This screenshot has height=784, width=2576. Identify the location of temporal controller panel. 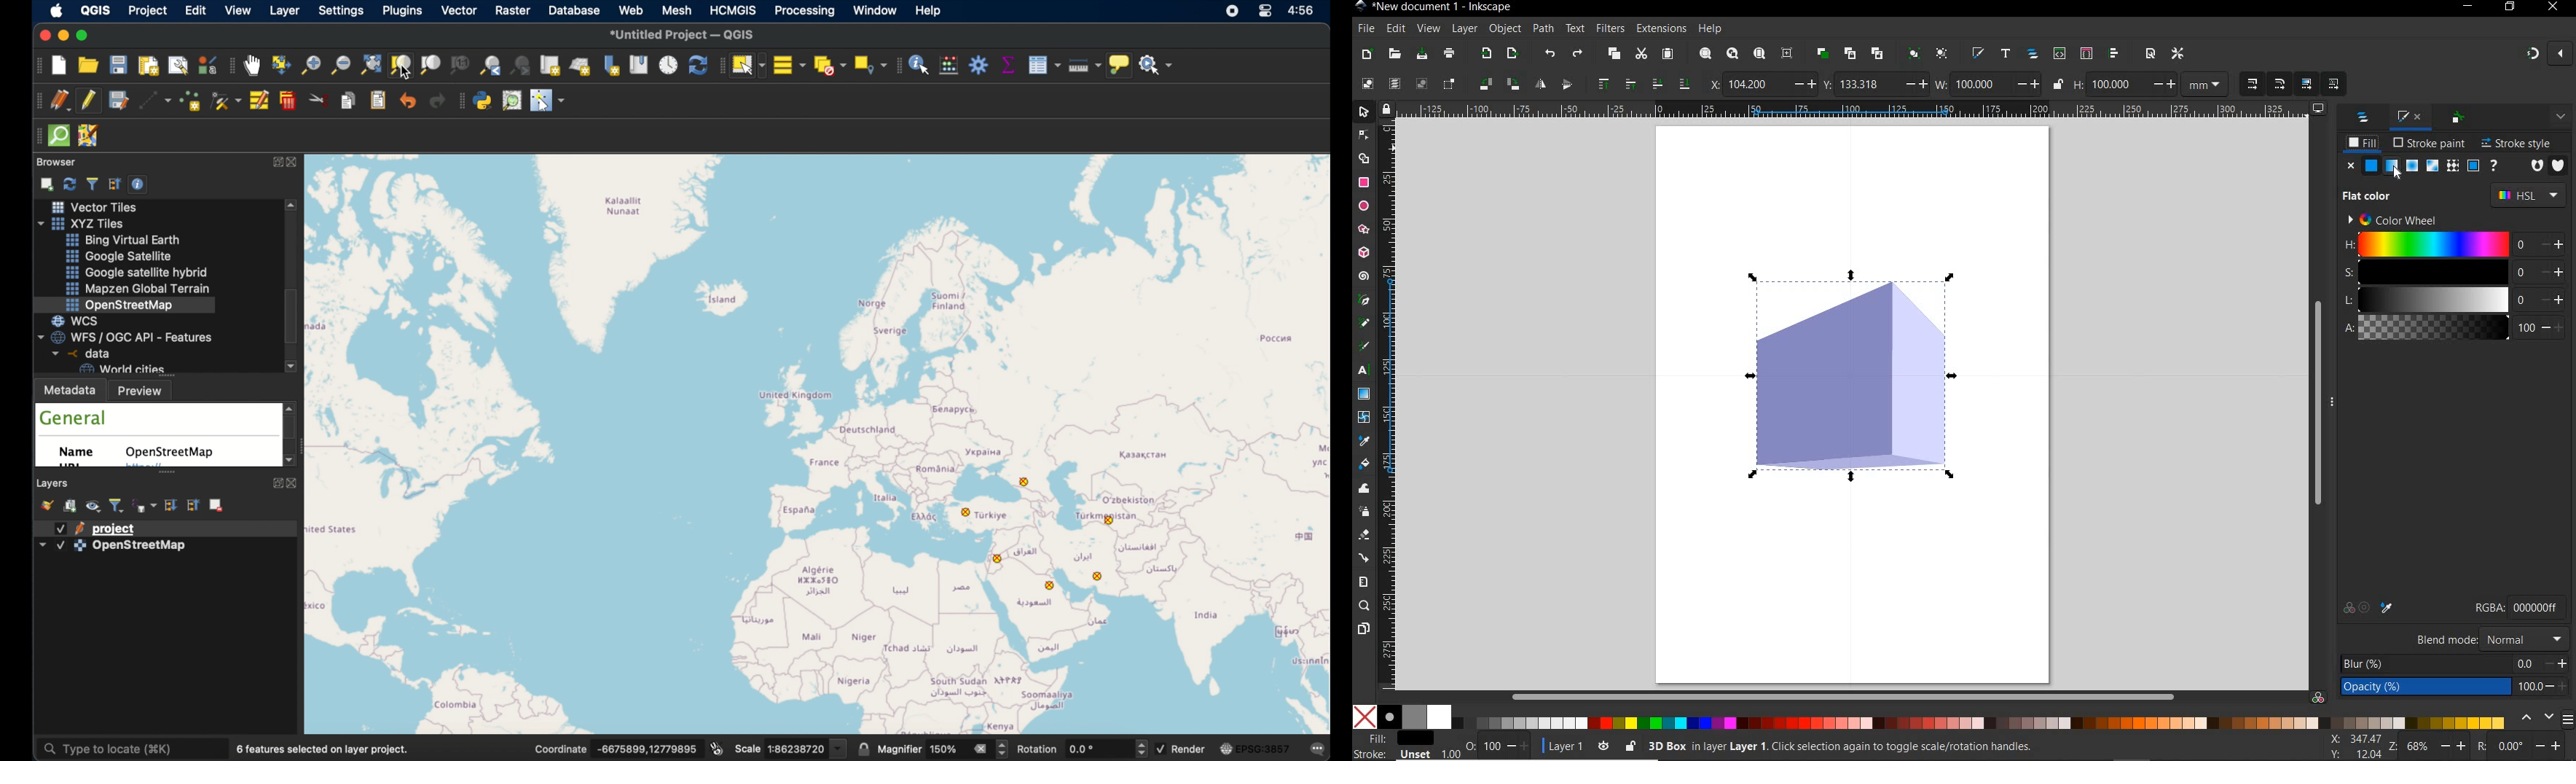
(668, 64).